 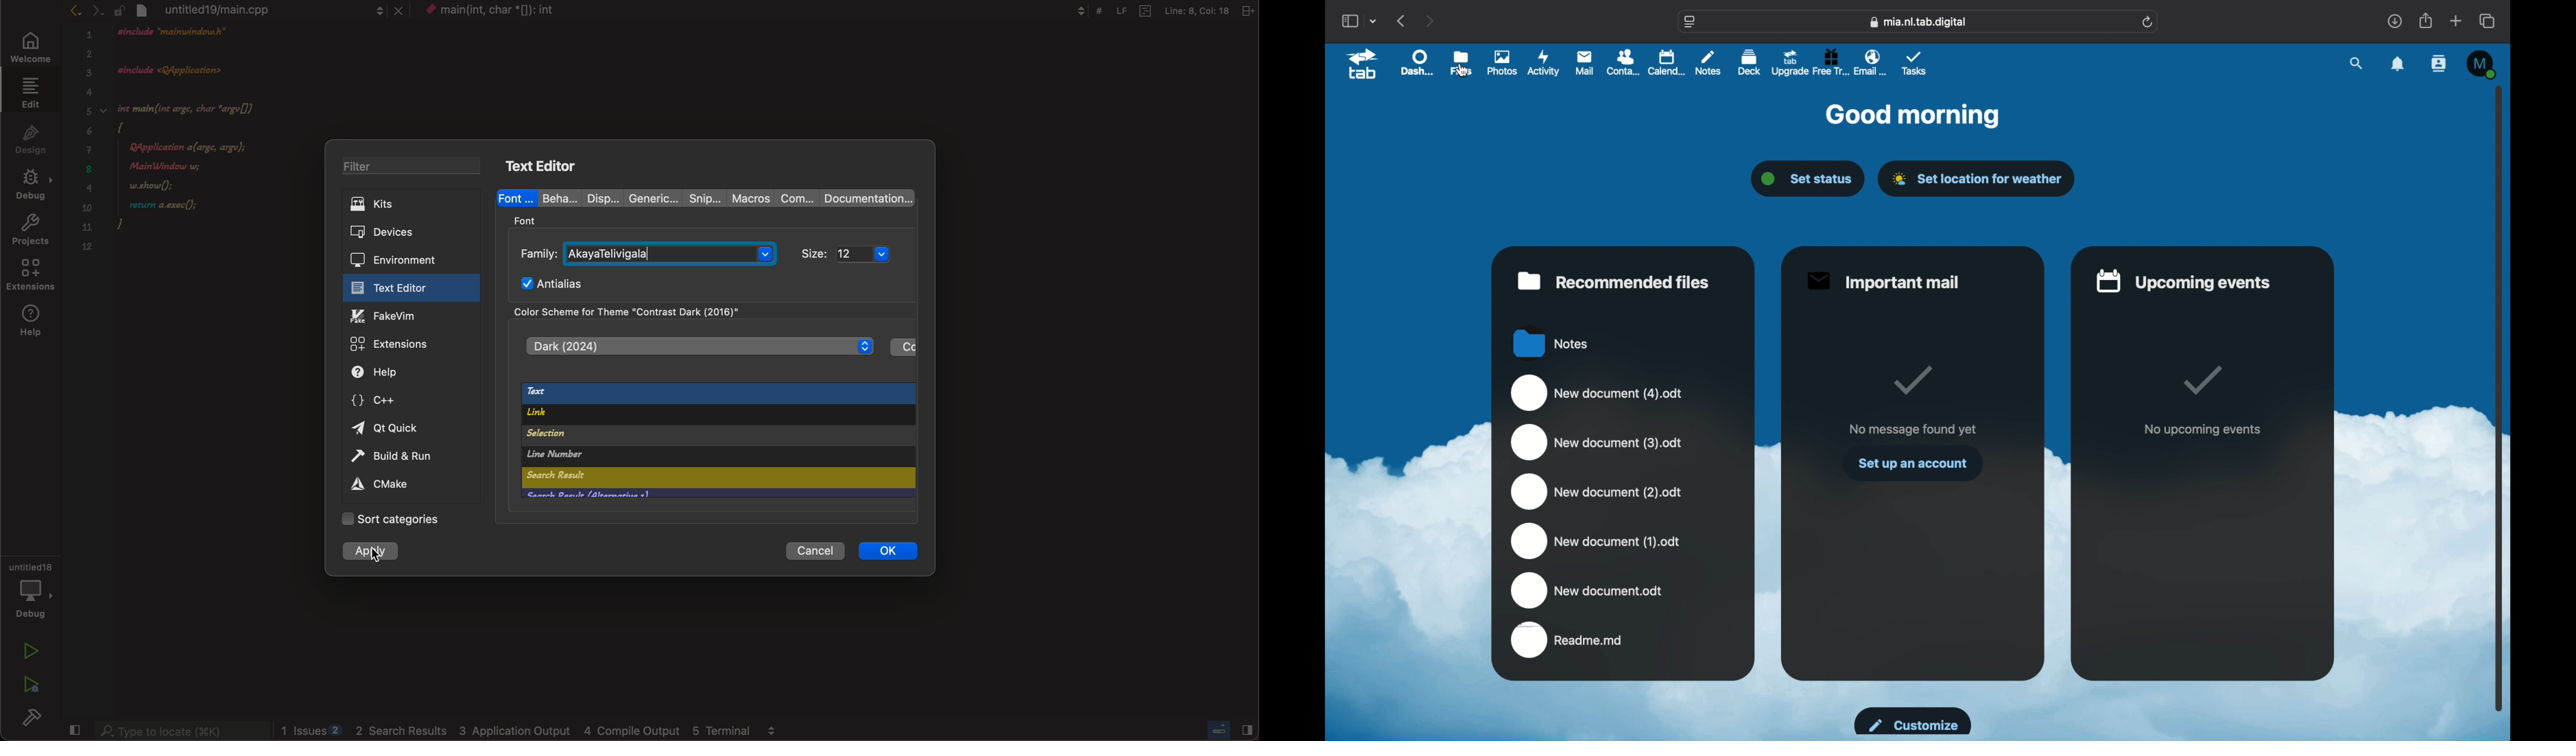 What do you see at coordinates (810, 550) in the screenshot?
I see `cancel` at bounding box center [810, 550].